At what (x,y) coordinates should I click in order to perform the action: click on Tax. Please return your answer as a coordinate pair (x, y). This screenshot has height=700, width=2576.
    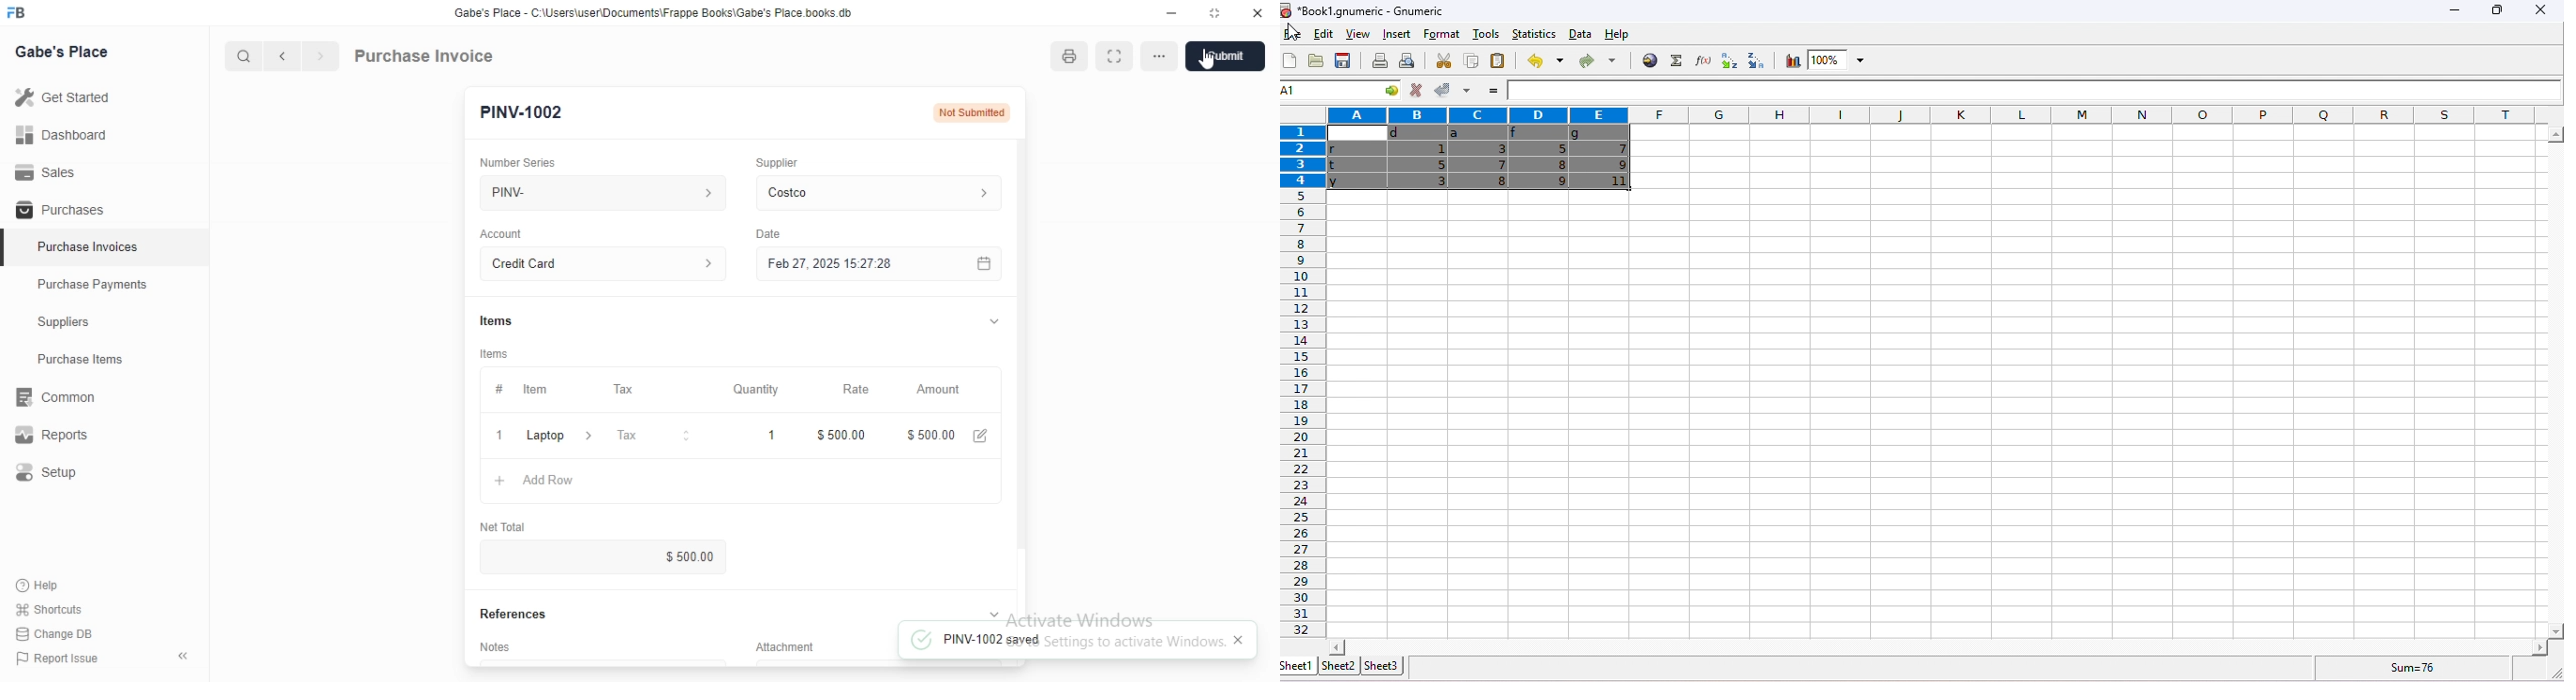
    Looking at the image, I should click on (650, 389).